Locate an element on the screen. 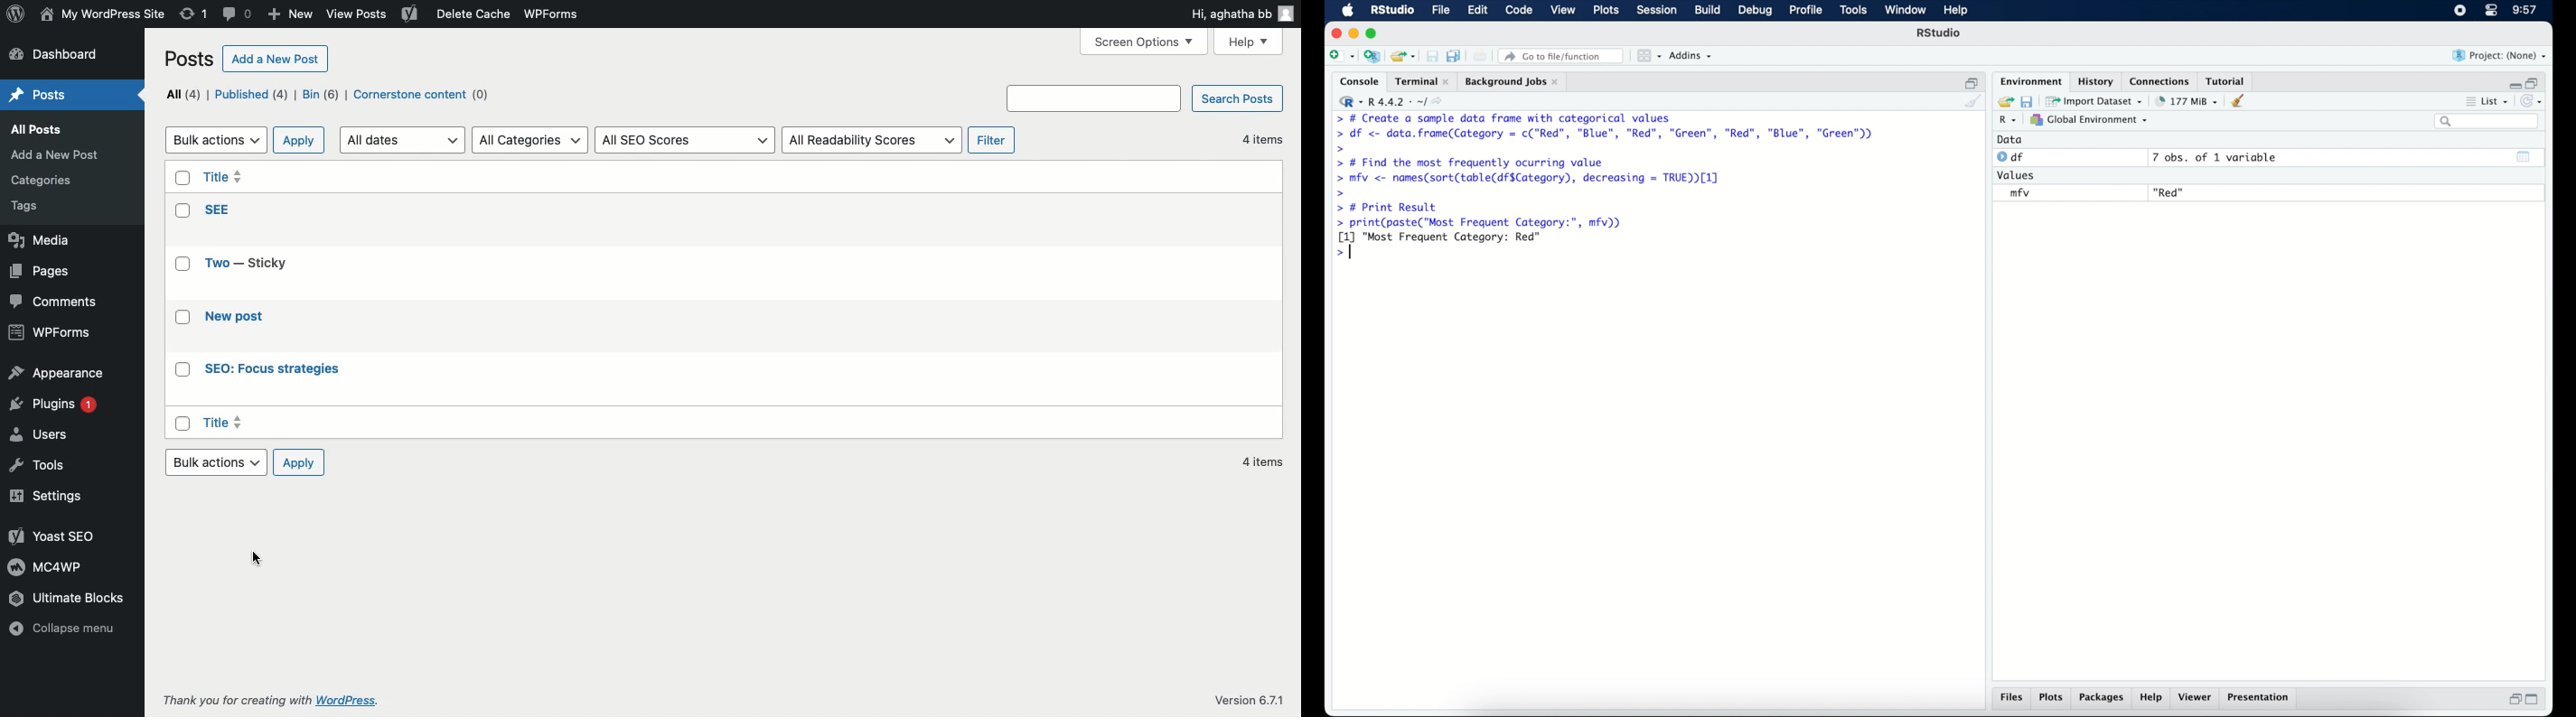 The height and width of the screenshot is (728, 2576). load workspace is located at coordinates (2004, 100).